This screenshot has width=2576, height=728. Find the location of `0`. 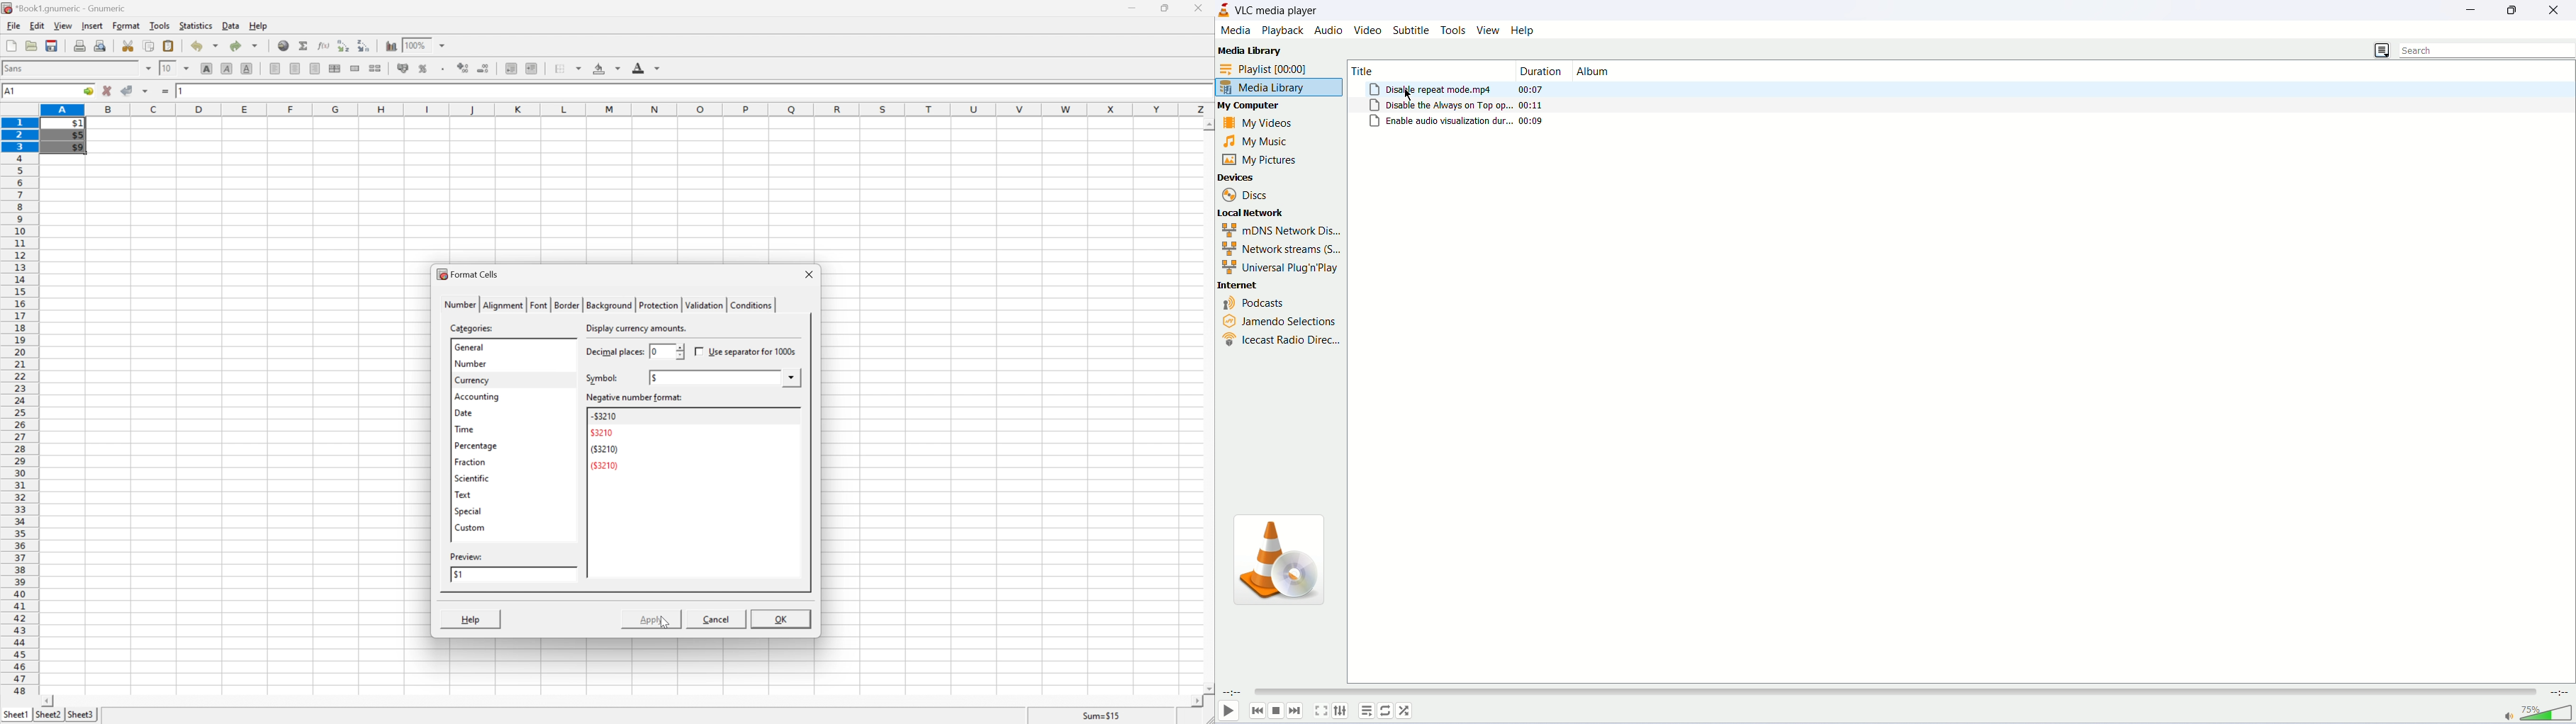

0 is located at coordinates (652, 351).